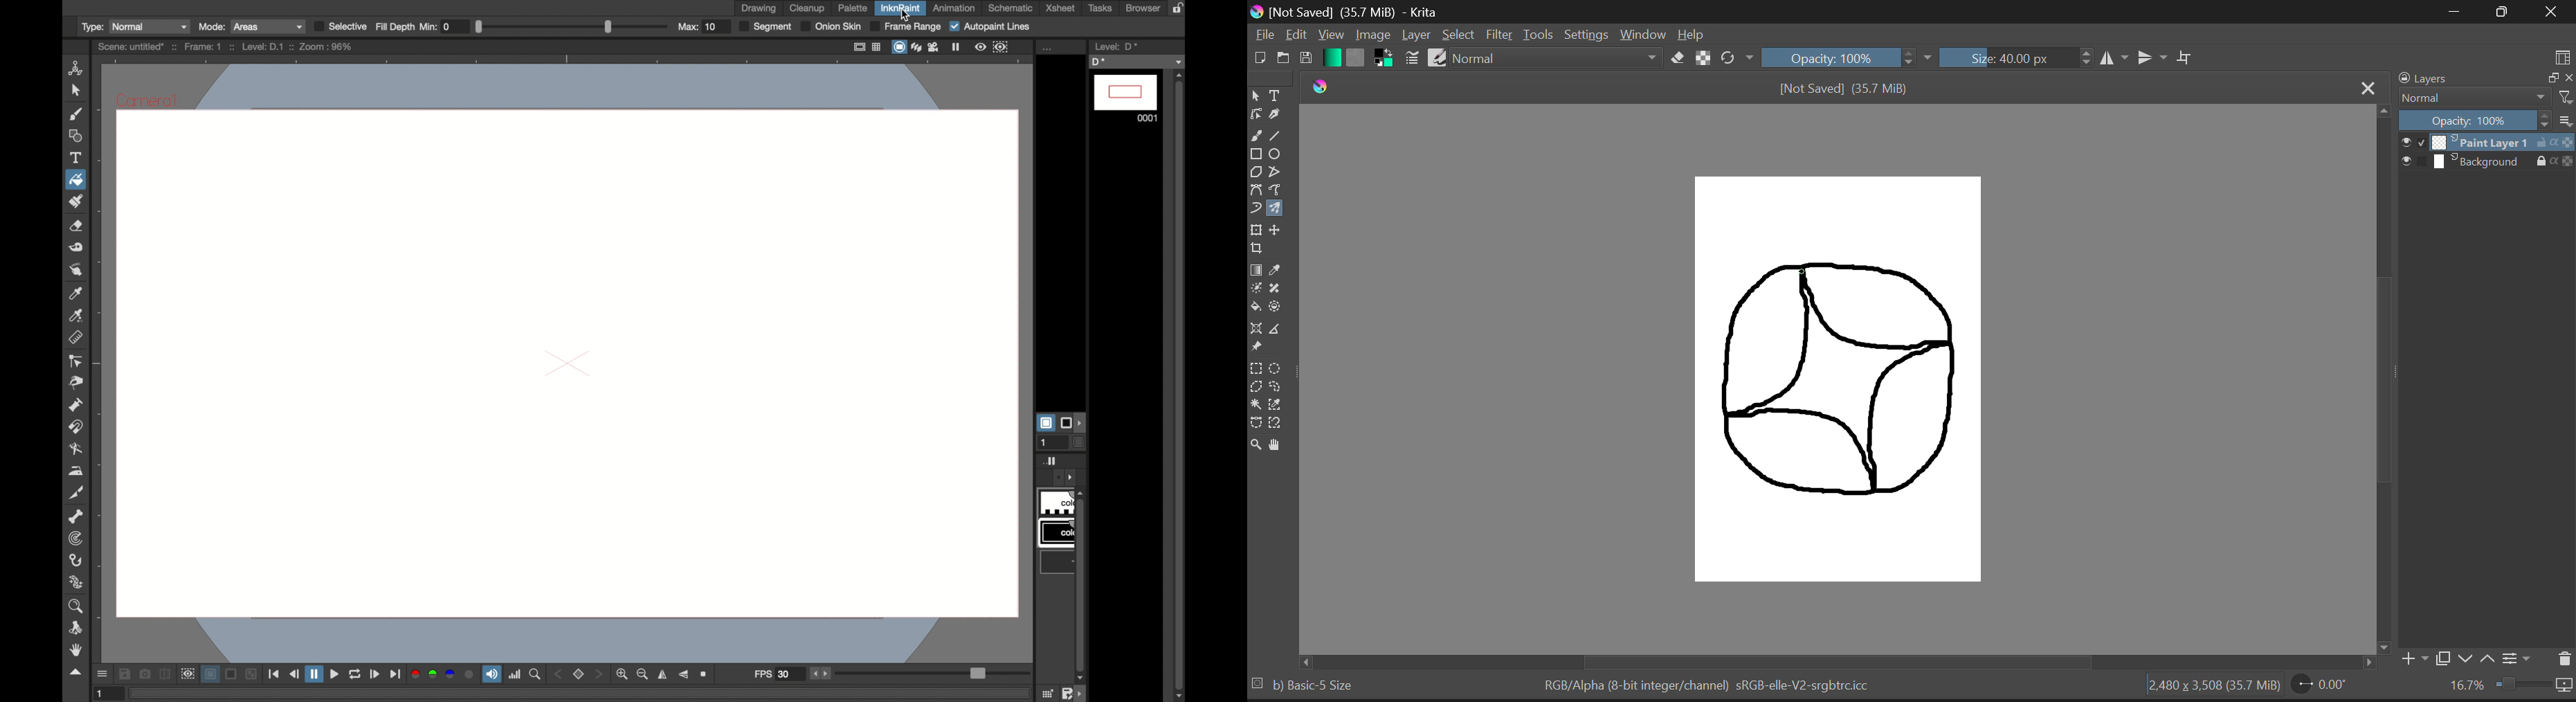 This screenshot has width=2576, height=728. I want to click on Freehand Selection, so click(1280, 387).